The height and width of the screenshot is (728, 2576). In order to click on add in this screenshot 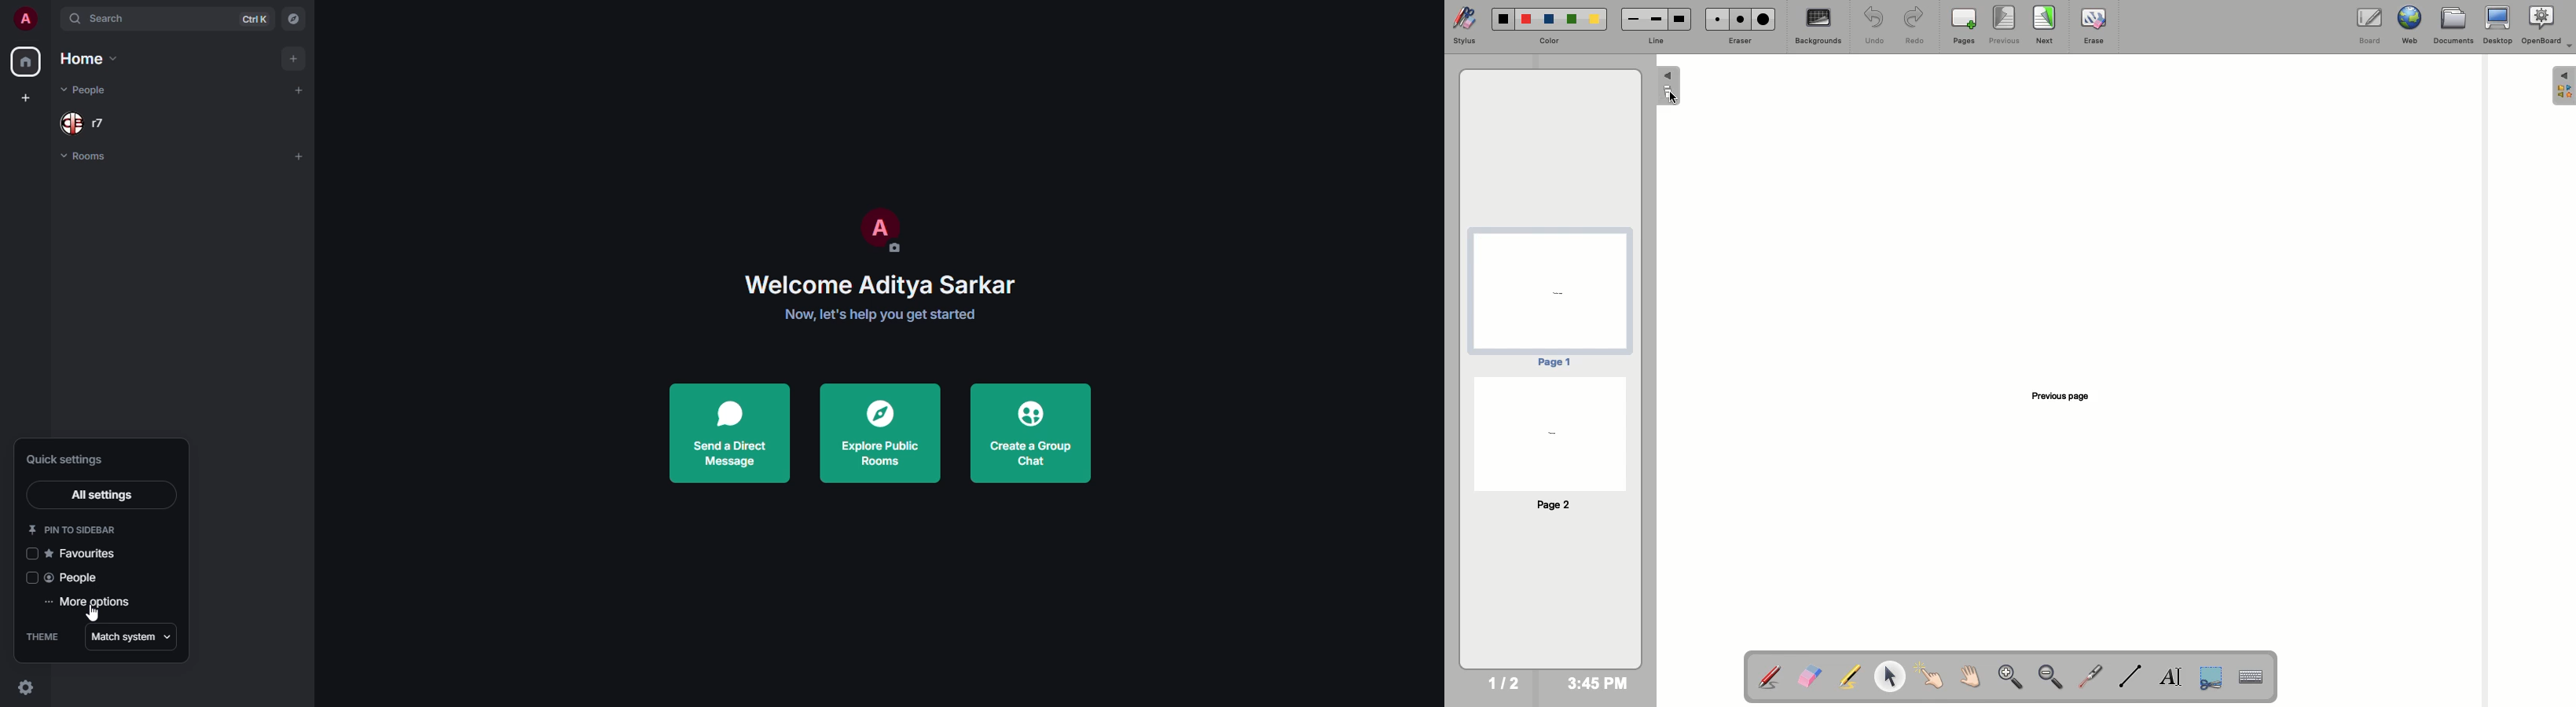, I will do `click(293, 59)`.